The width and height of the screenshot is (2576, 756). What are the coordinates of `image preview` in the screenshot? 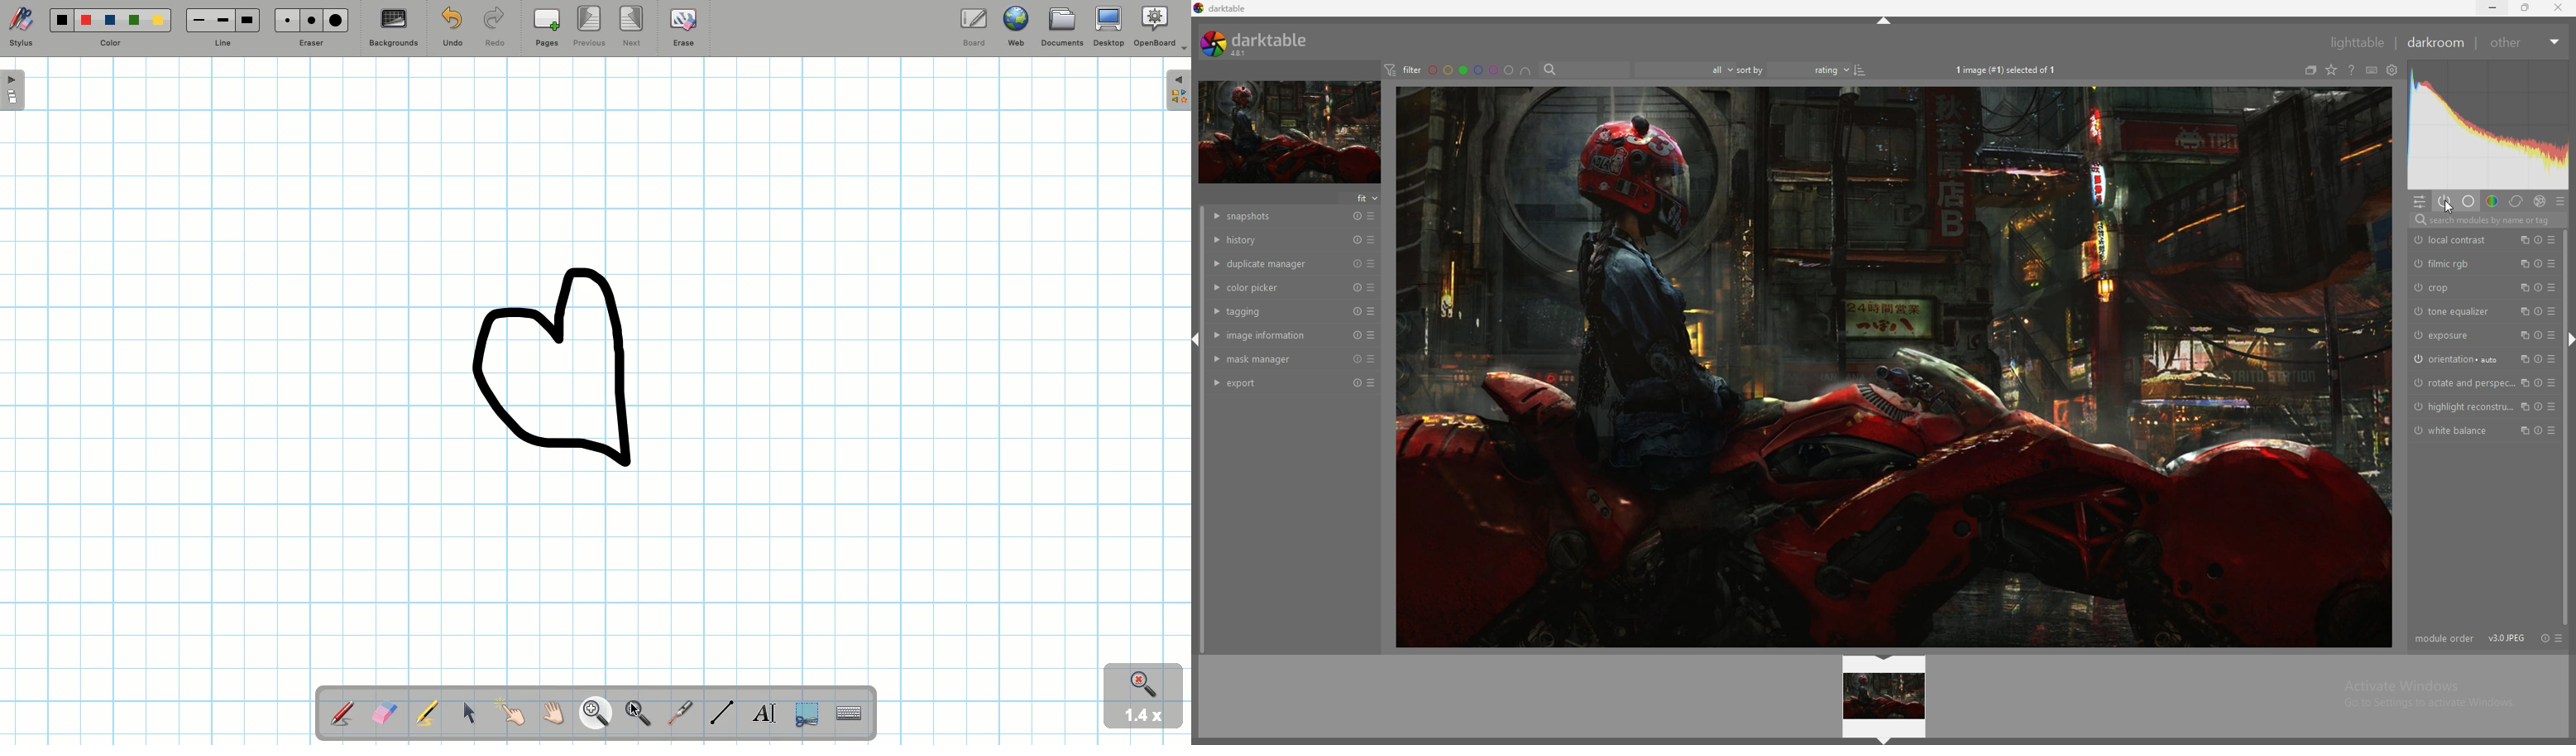 It's located at (1885, 697).